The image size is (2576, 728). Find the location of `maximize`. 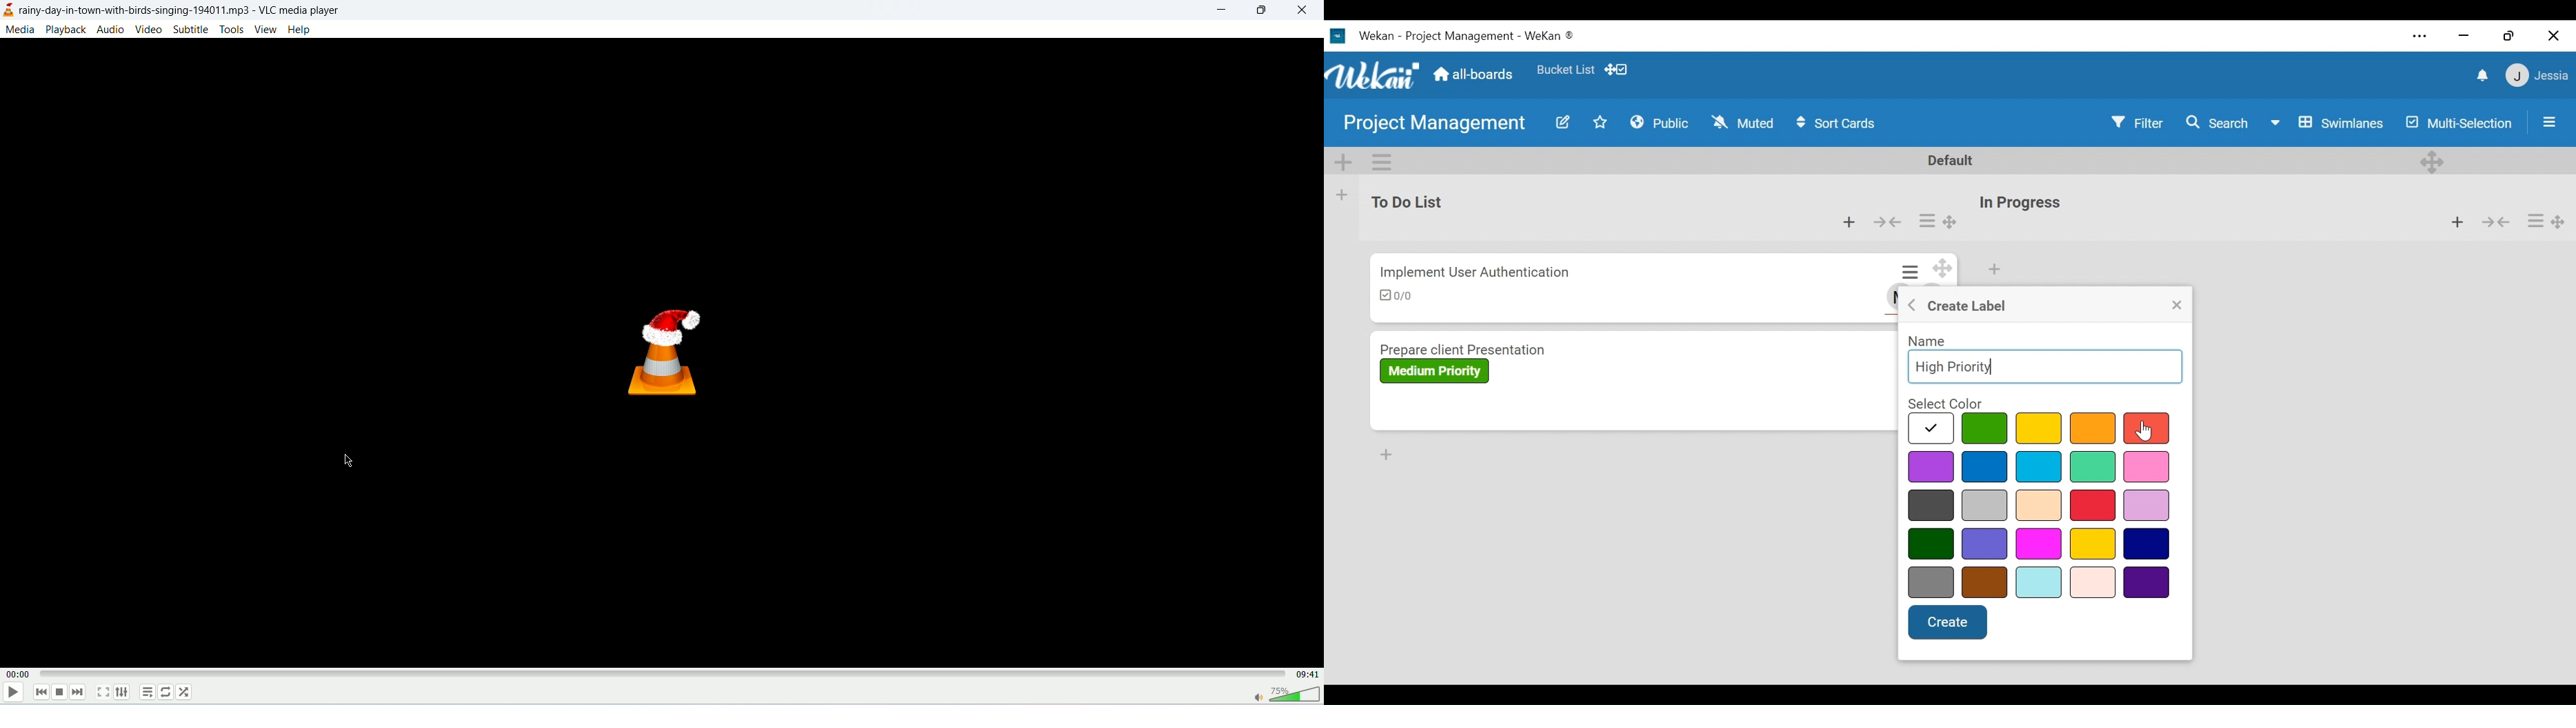

maximize is located at coordinates (1262, 12).